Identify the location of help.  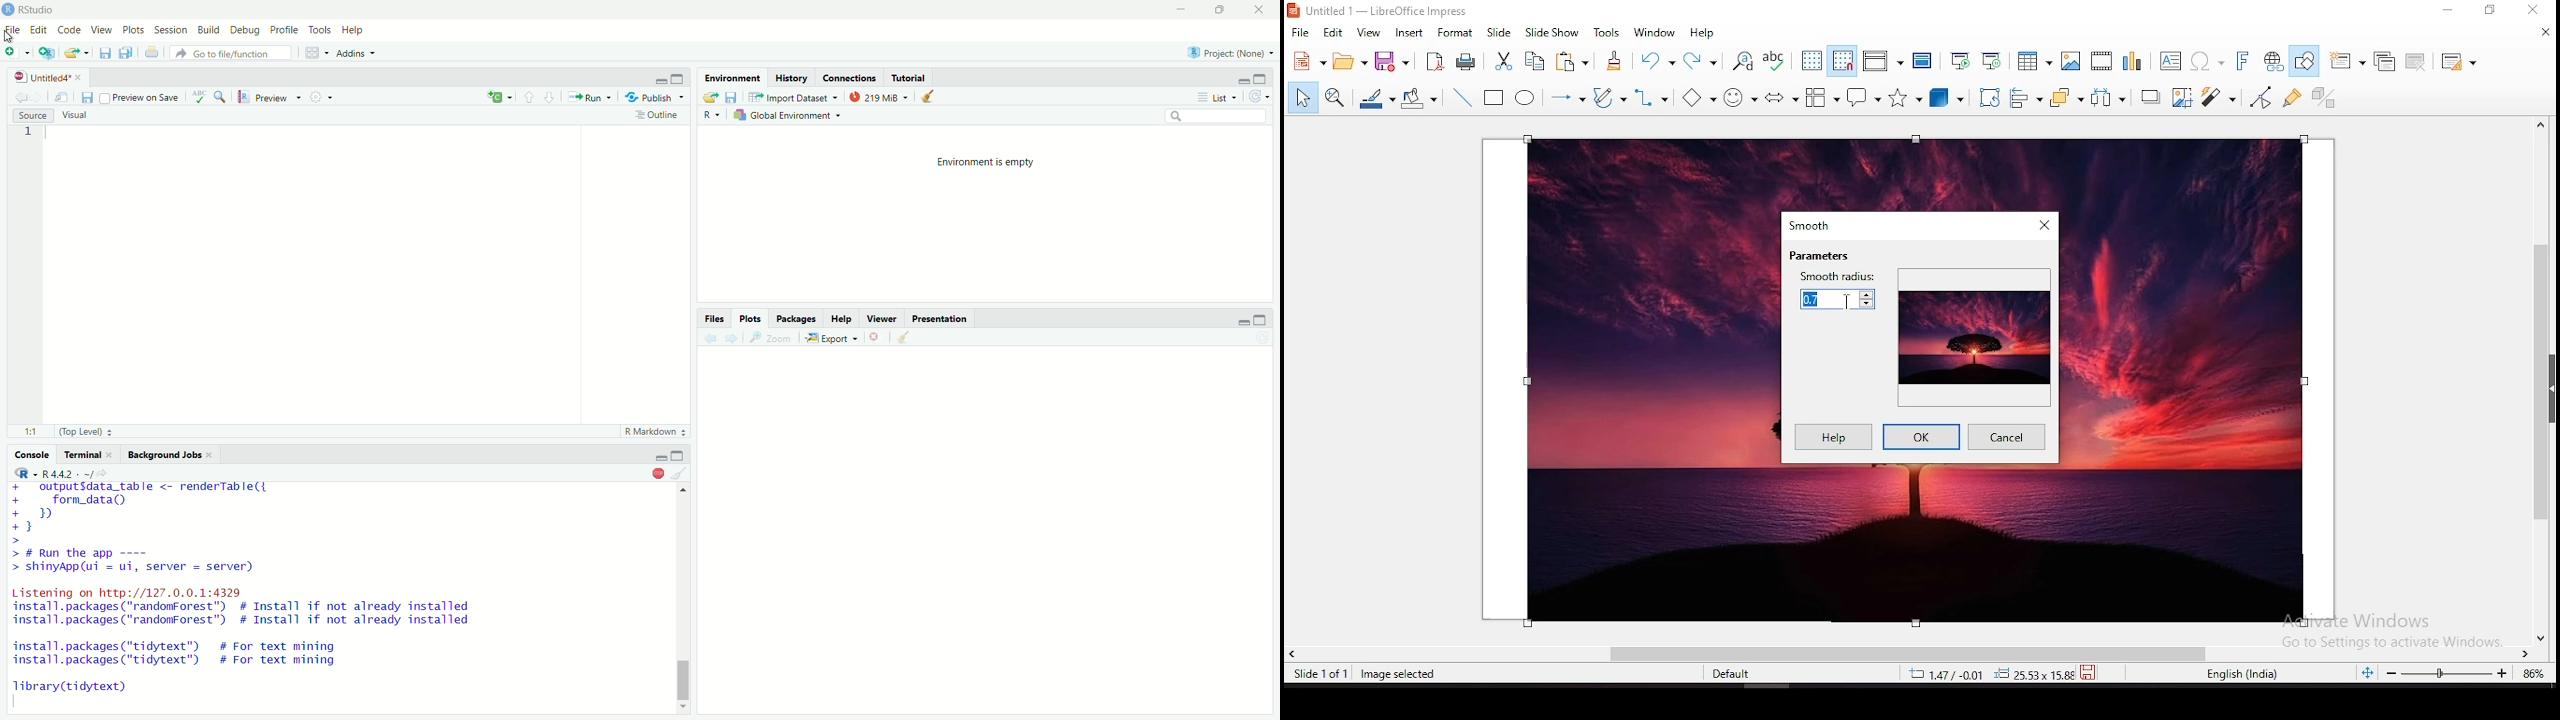
(1829, 438).